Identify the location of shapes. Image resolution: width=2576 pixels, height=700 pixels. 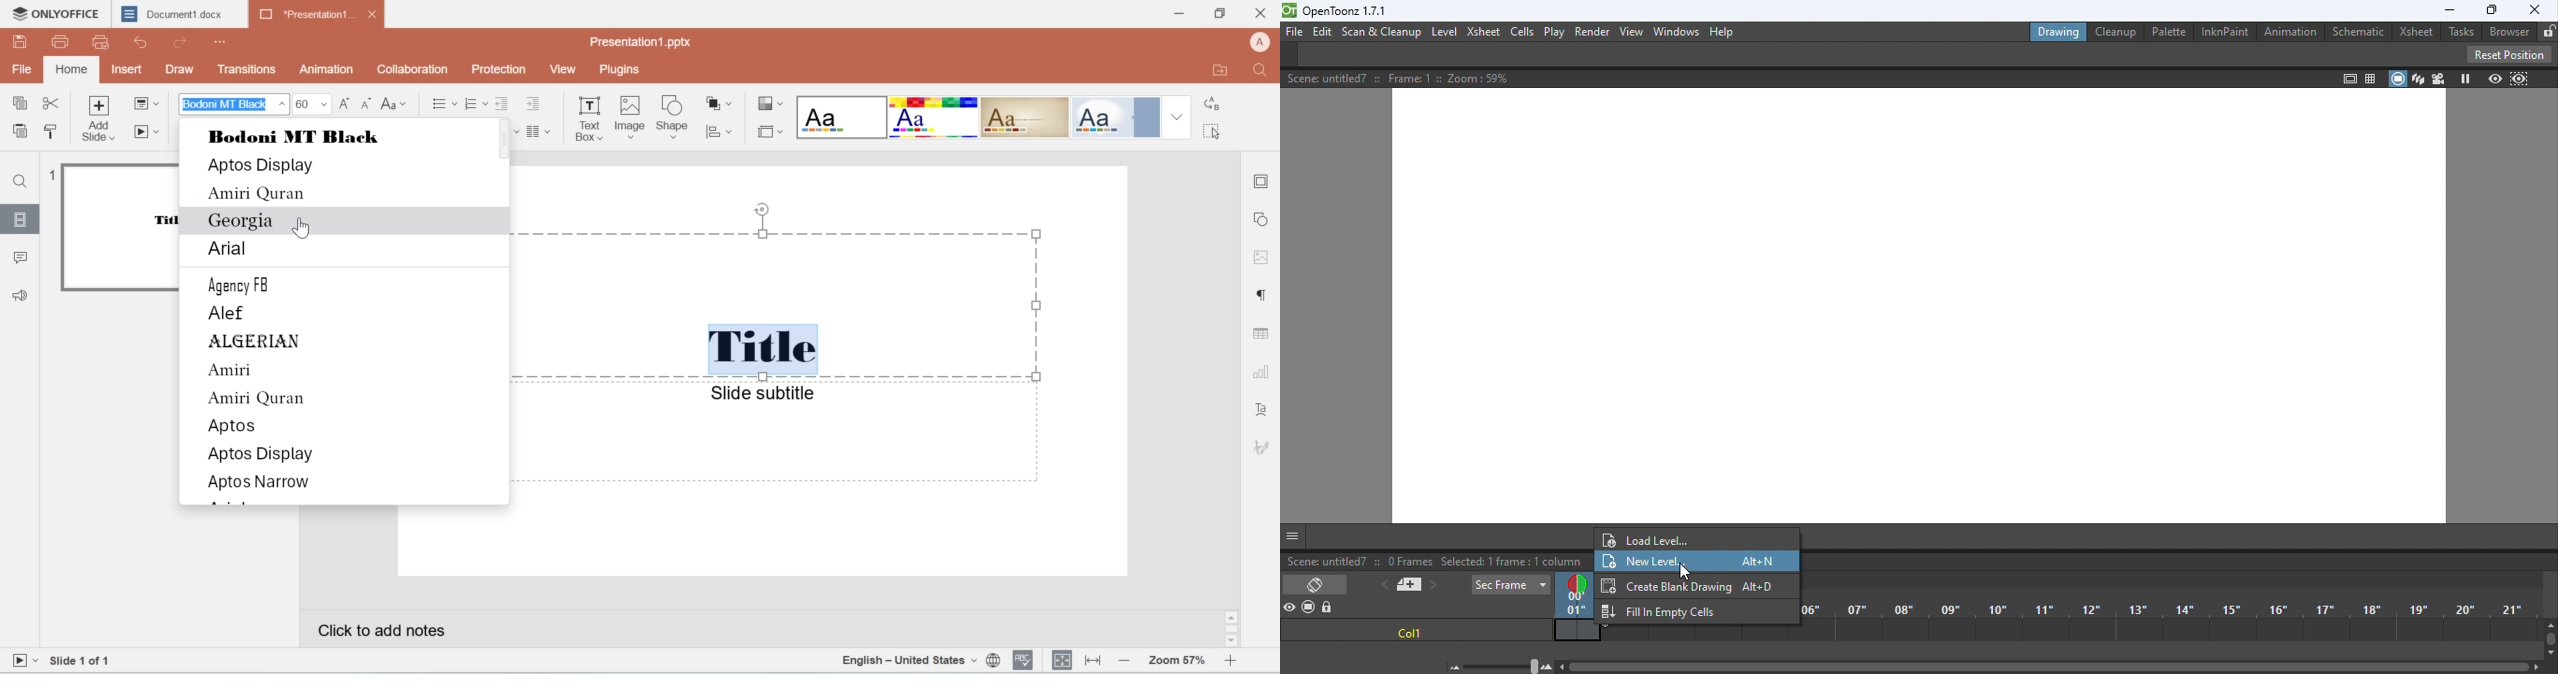
(721, 105).